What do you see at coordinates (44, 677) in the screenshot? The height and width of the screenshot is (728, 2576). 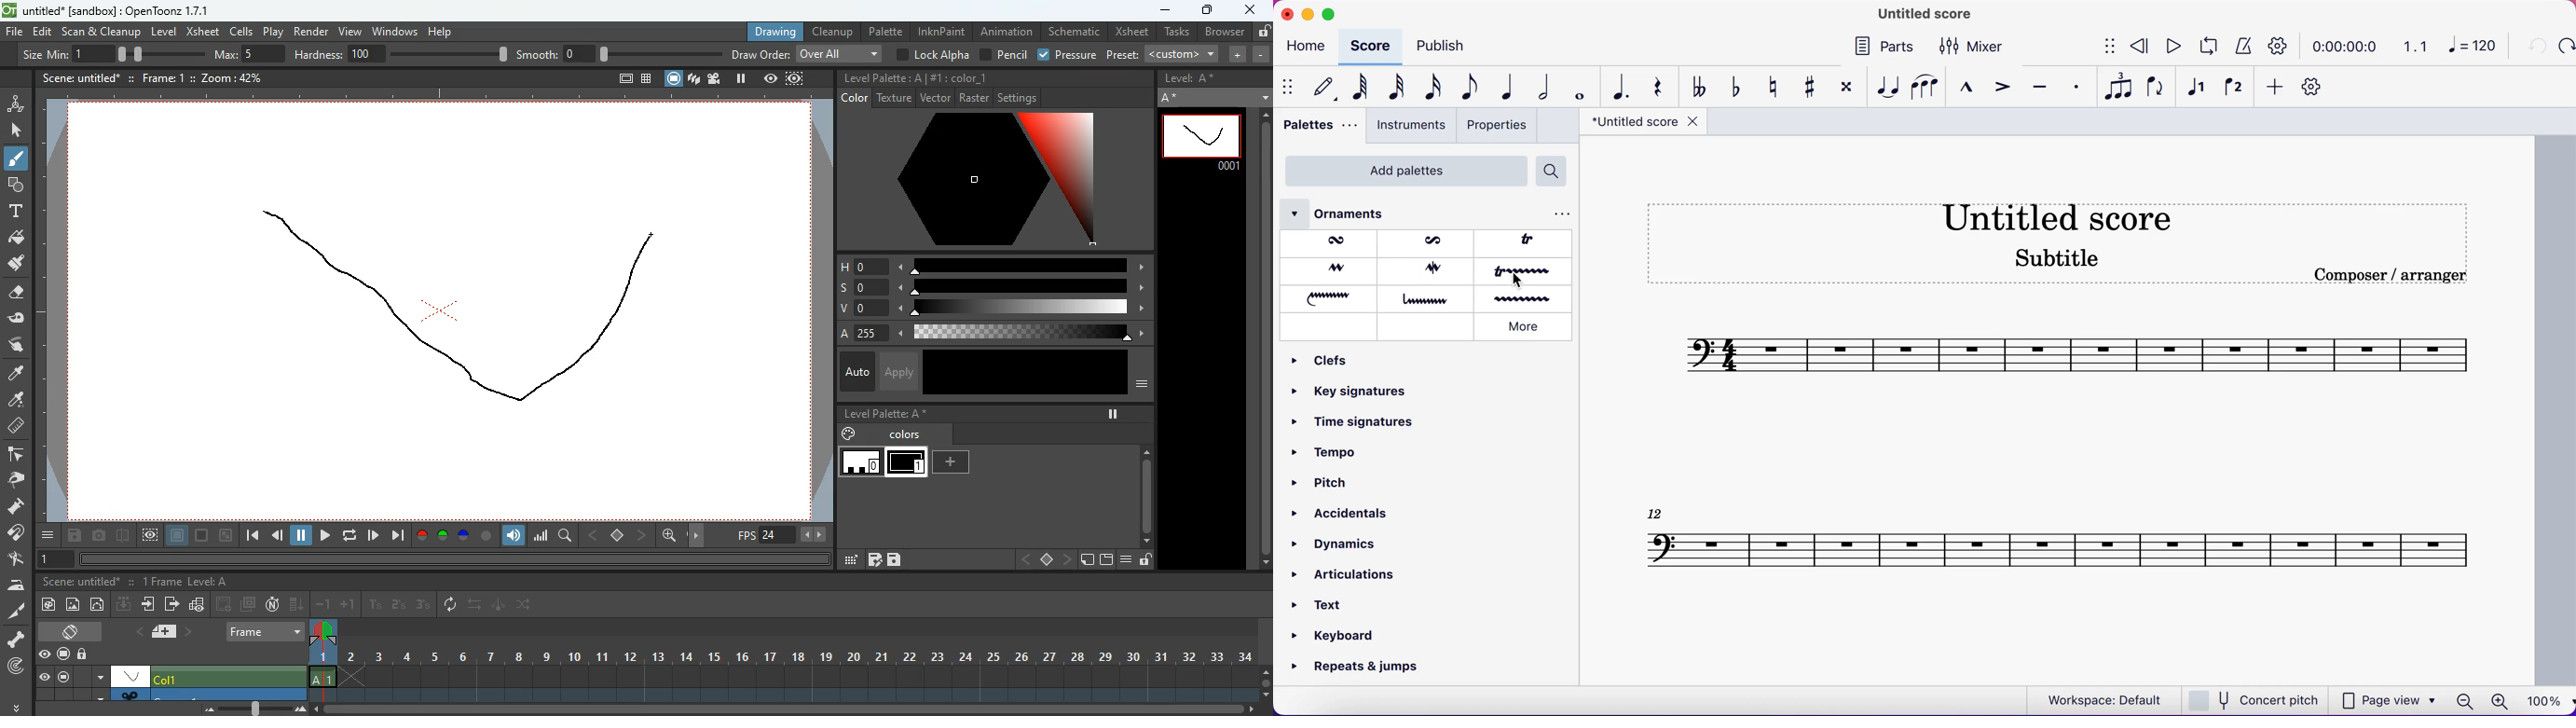 I see `view` at bounding box center [44, 677].